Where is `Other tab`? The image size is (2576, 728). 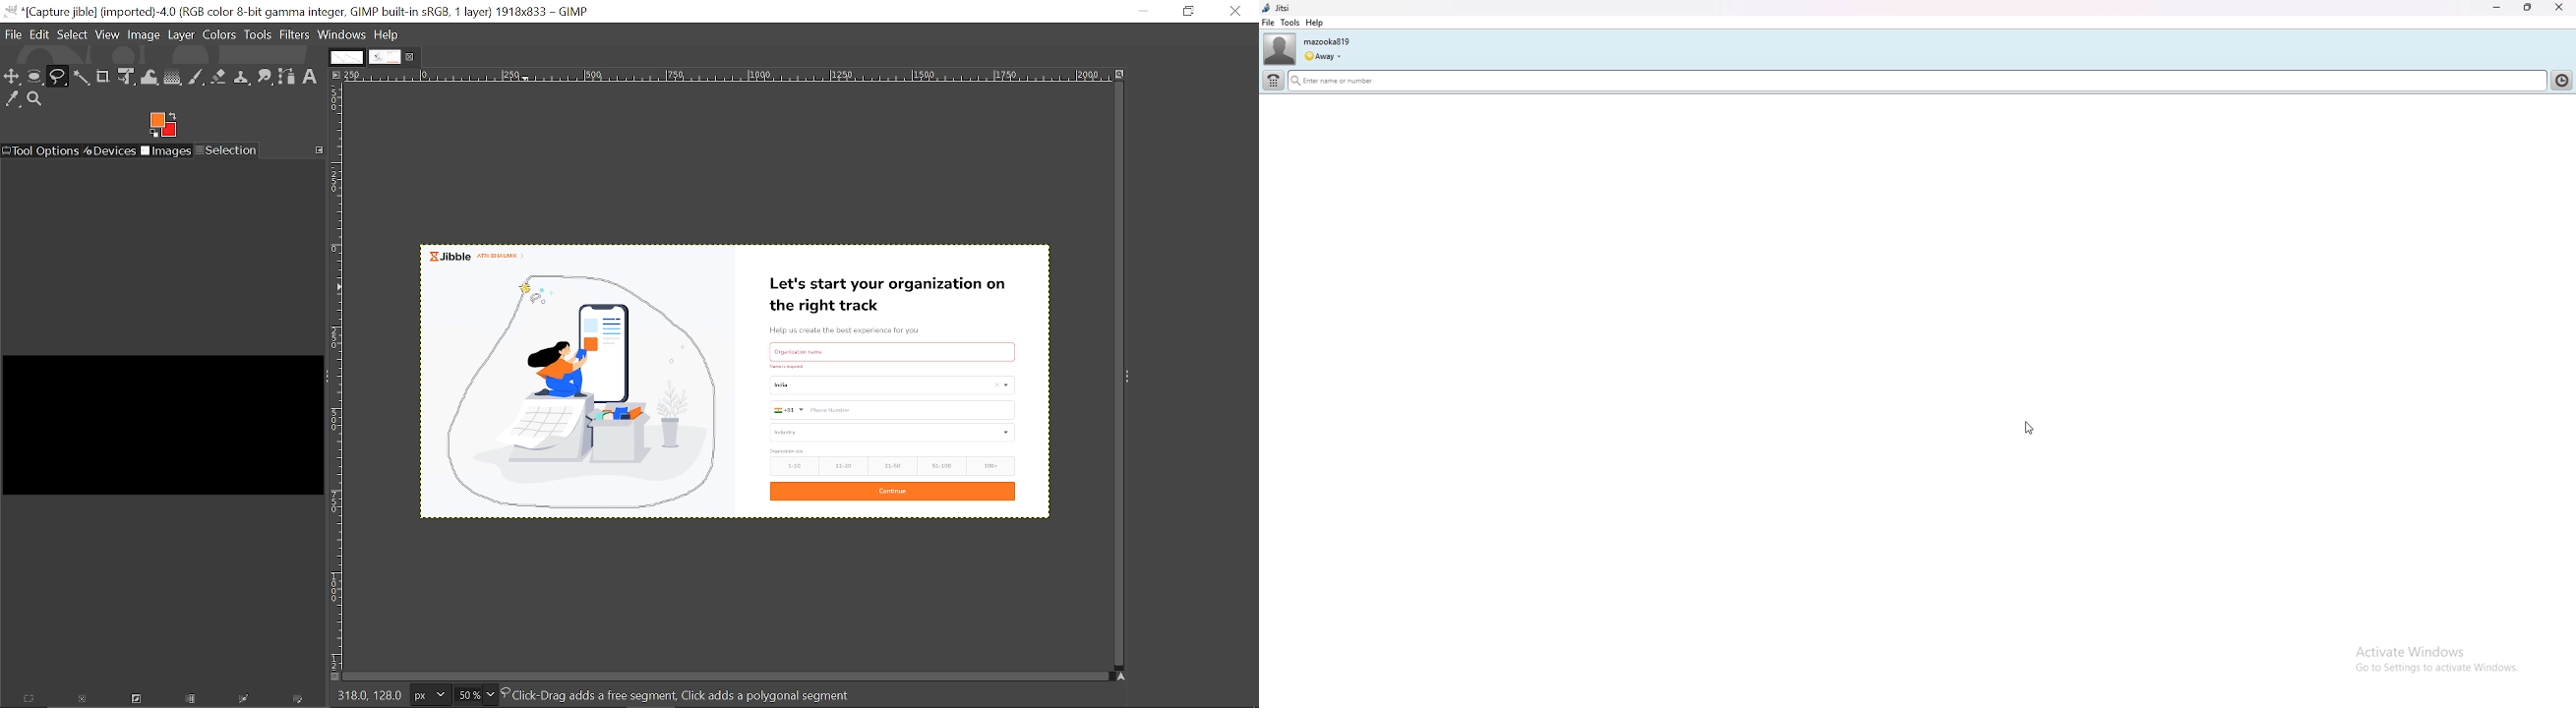 Other tab is located at coordinates (345, 57).